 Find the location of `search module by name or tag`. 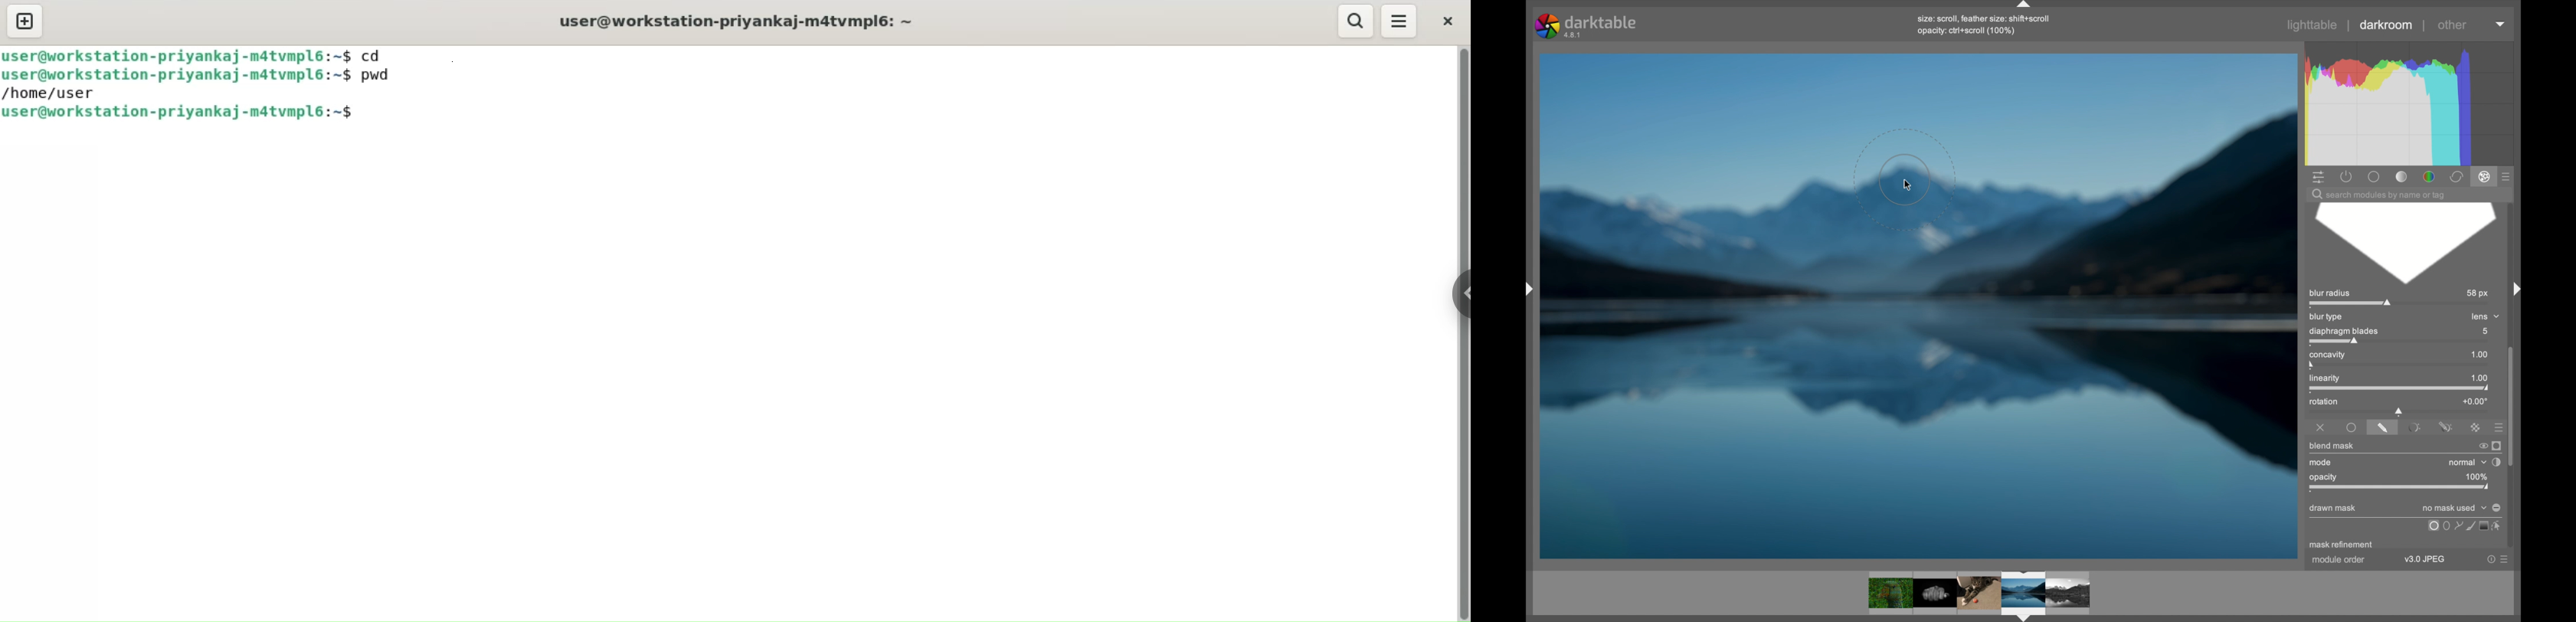

search module by name or tag is located at coordinates (2379, 195).